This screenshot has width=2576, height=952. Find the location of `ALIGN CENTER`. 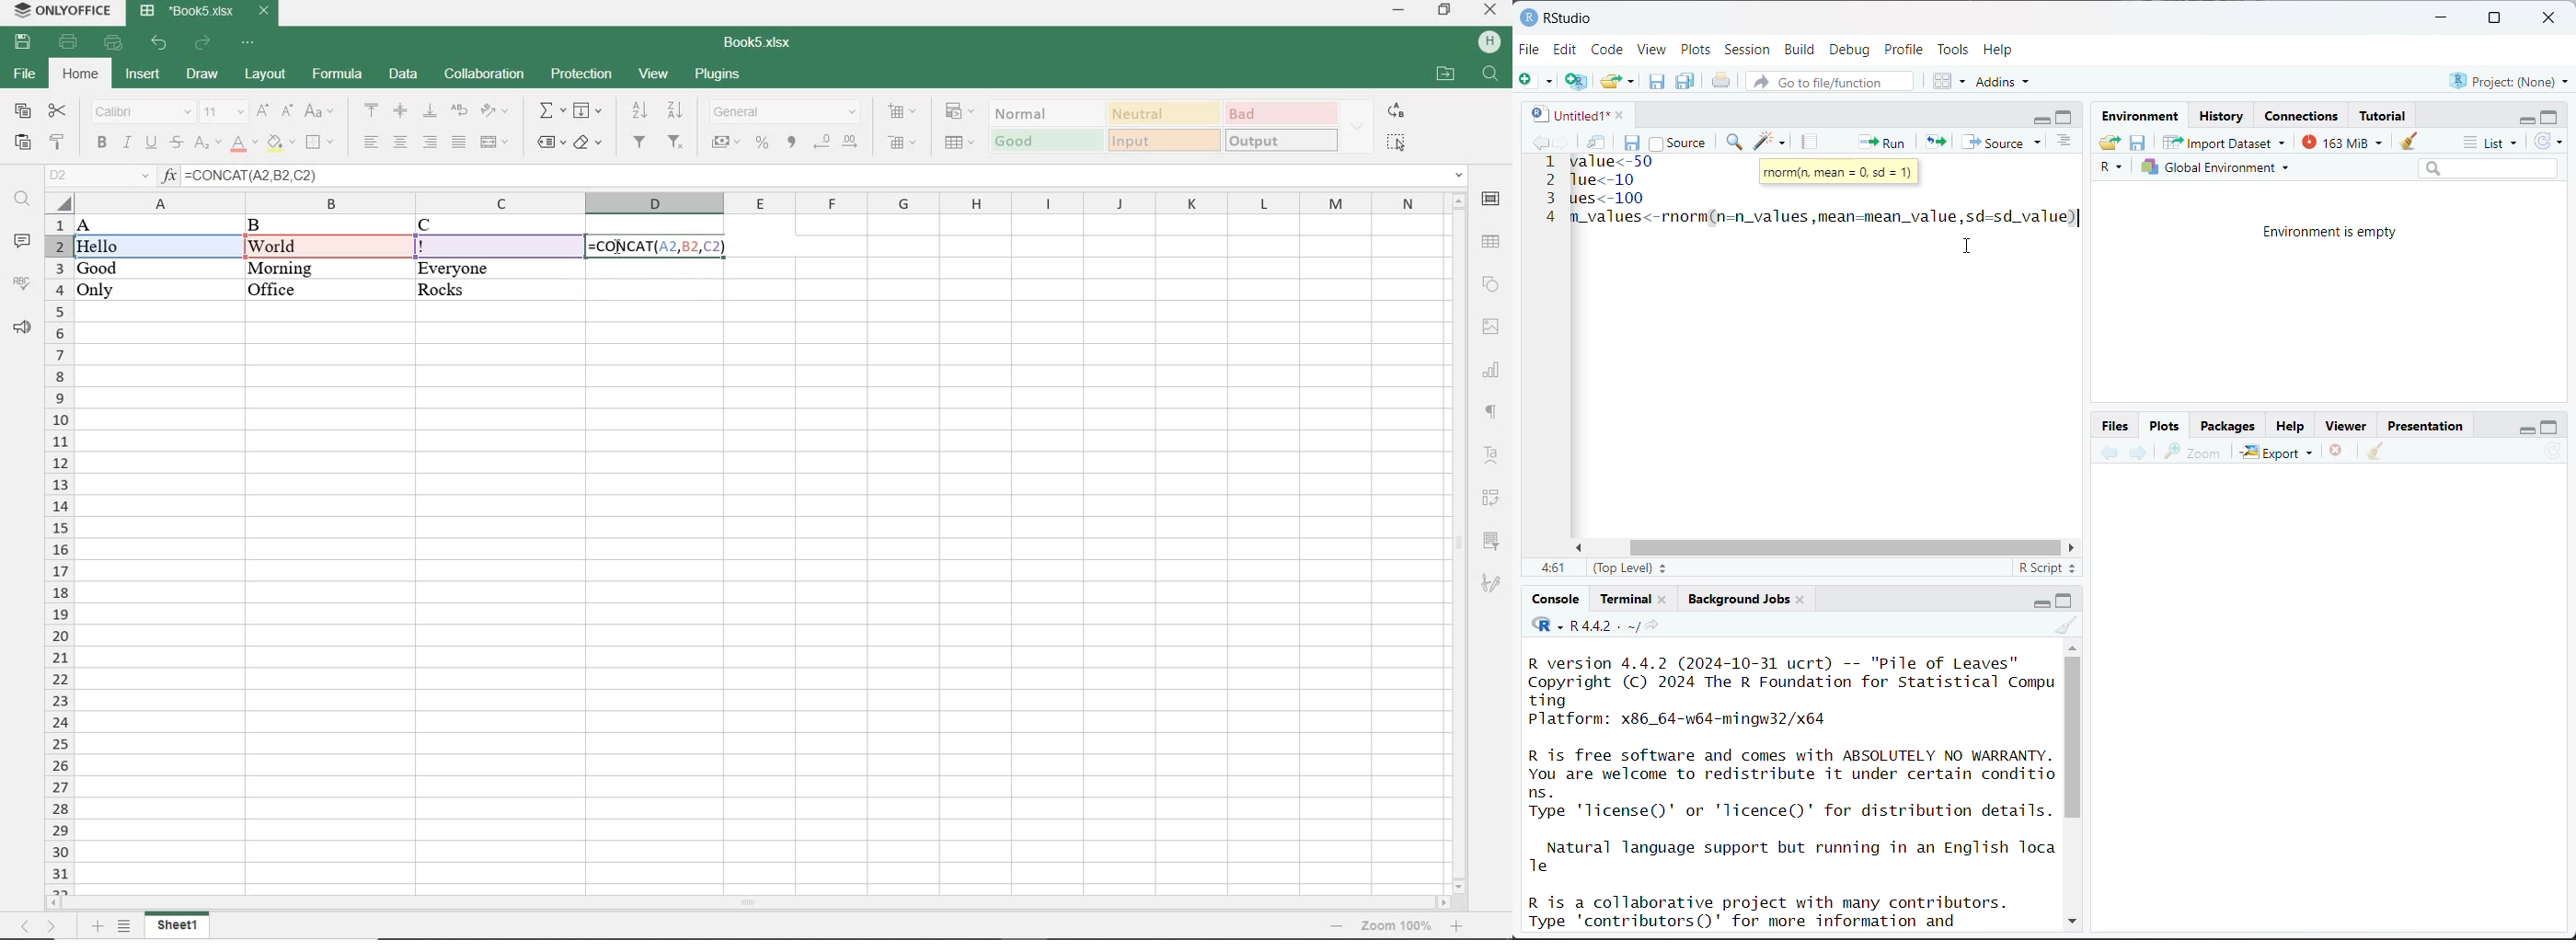

ALIGN CENTER is located at coordinates (401, 110).